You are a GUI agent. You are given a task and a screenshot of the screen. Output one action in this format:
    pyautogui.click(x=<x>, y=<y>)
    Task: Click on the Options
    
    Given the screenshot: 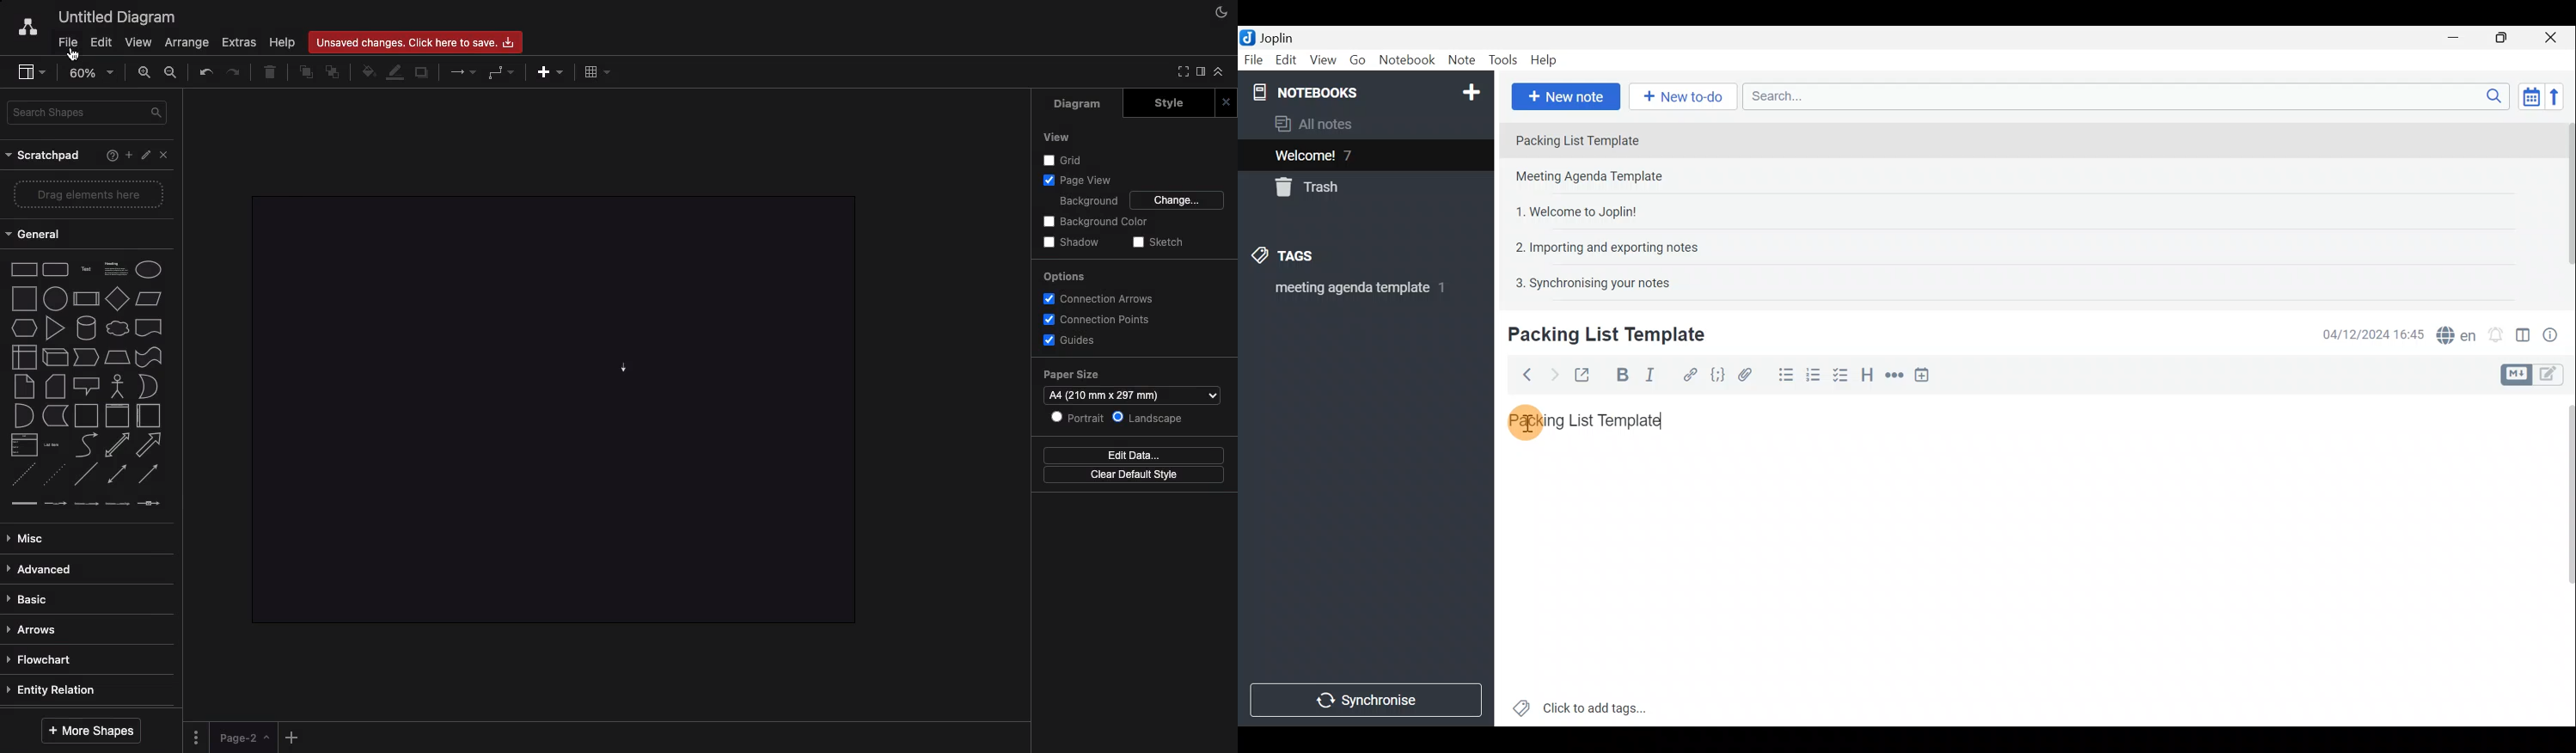 What is the action you would take?
    pyautogui.click(x=1063, y=279)
    